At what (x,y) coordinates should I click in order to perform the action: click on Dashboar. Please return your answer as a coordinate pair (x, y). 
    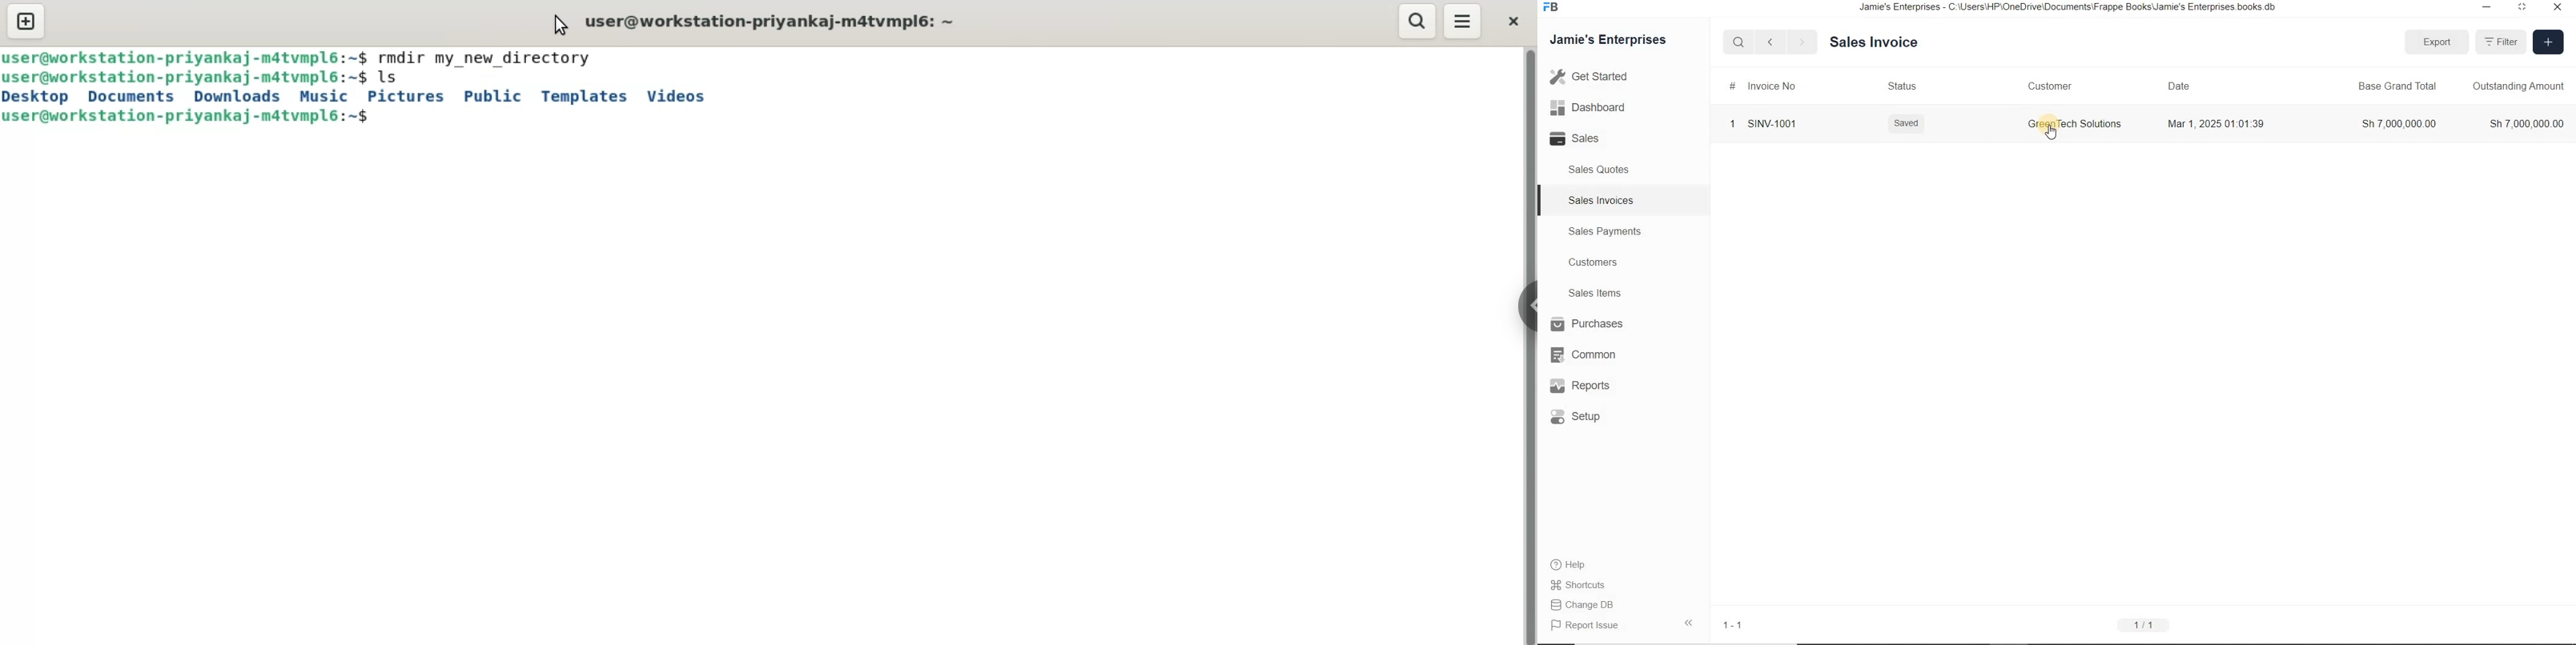
    Looking at the image, I should click on (1588, 107).